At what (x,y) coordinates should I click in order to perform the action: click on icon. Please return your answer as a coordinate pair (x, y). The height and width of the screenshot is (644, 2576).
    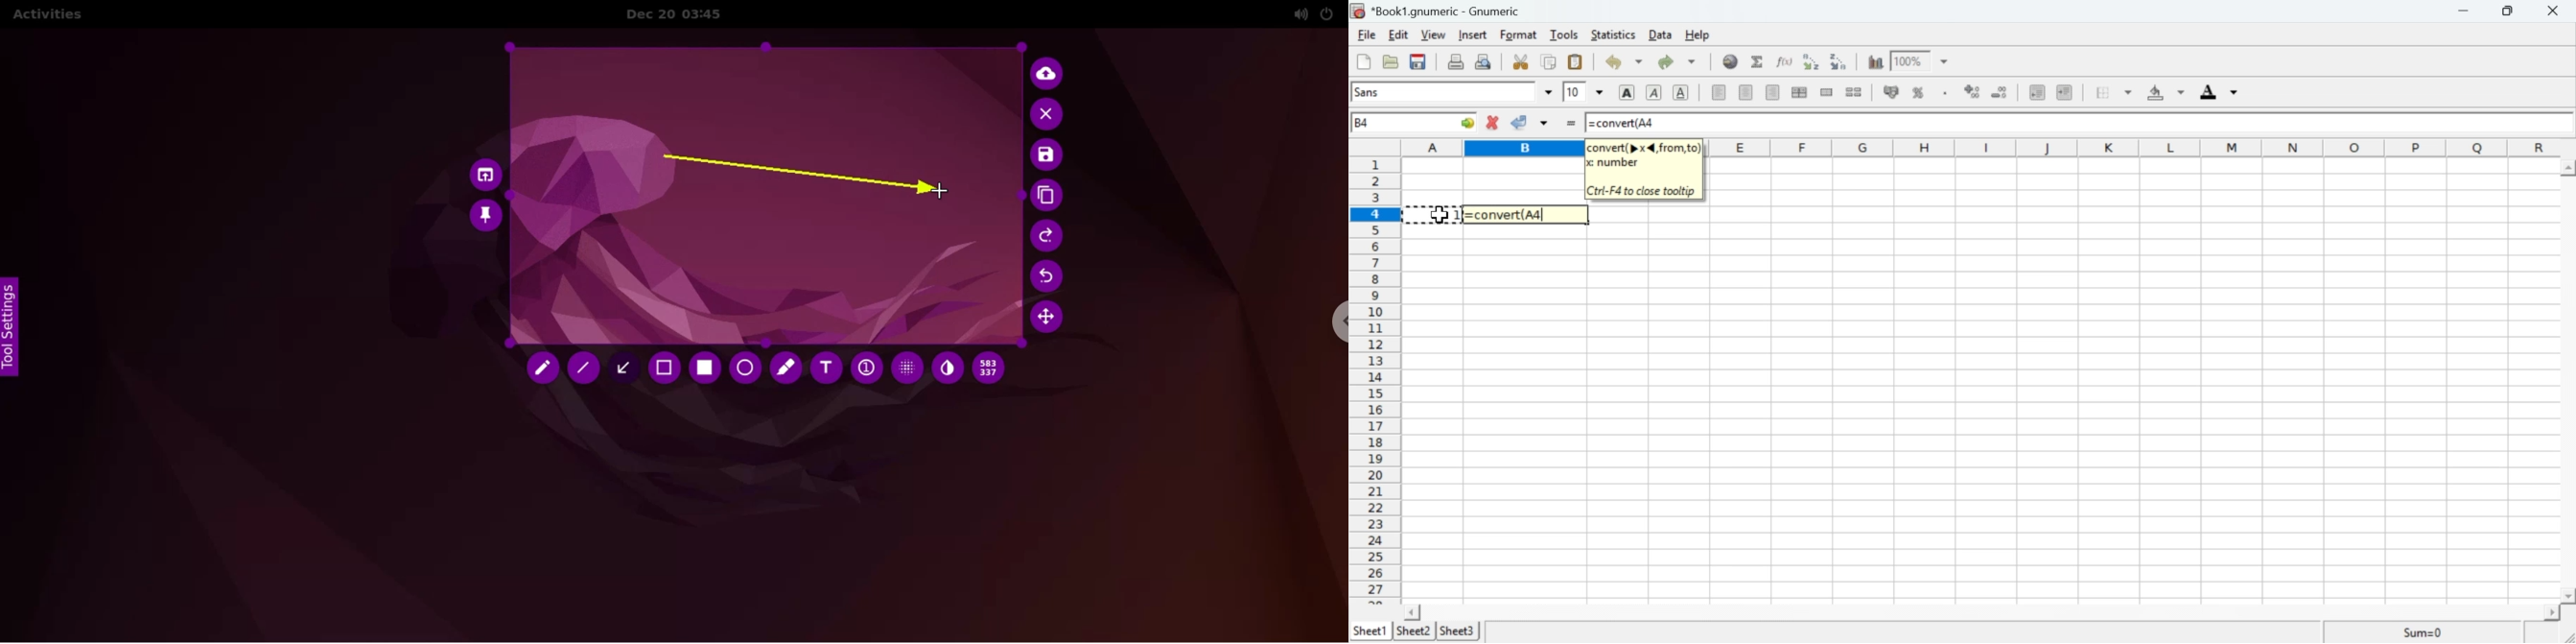
    Looking at the image, I should click on (1358, 11).